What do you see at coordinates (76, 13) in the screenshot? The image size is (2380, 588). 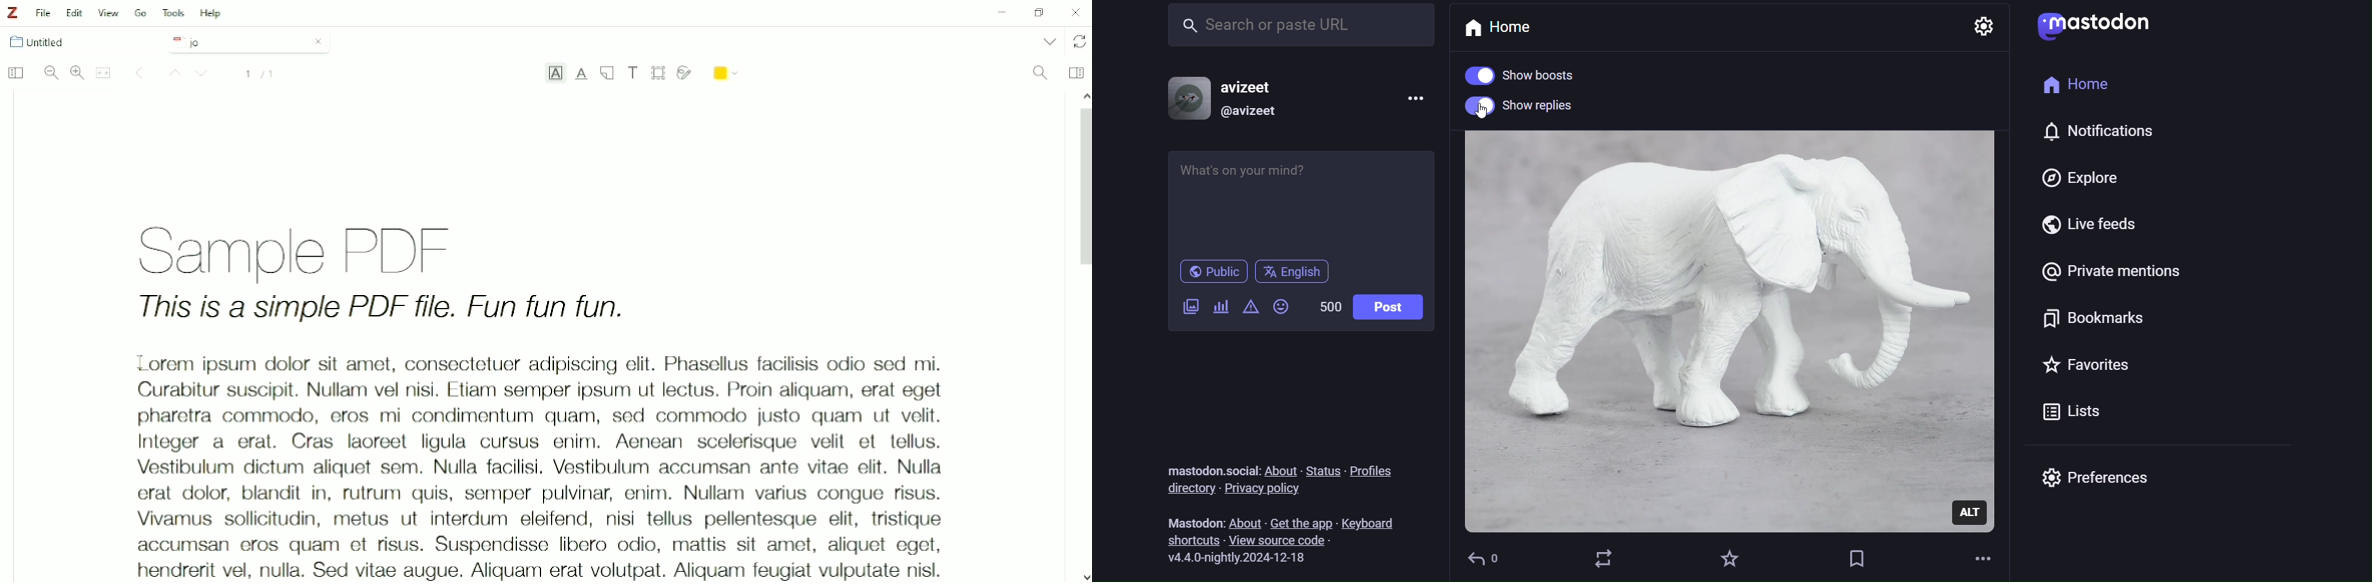 I see `Edit` at bounding box center [76, 13].